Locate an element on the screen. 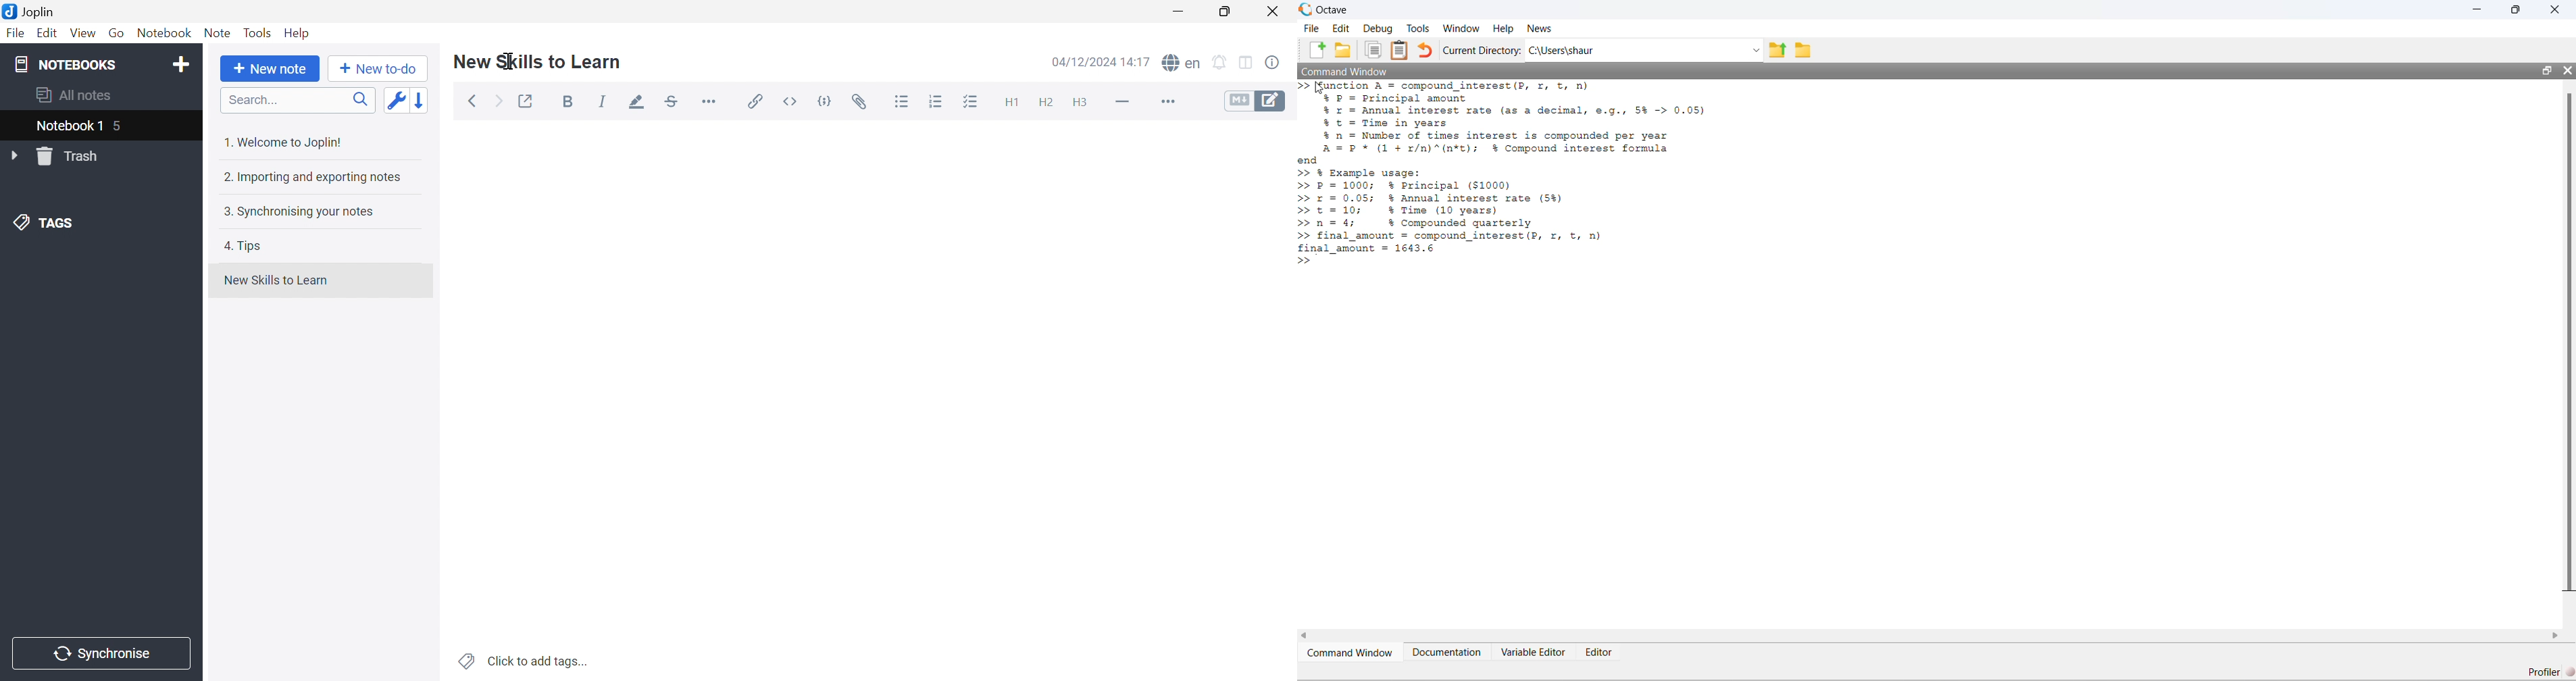 The image size is (2576, 700). TAGS is located at coordinates (47, 221).